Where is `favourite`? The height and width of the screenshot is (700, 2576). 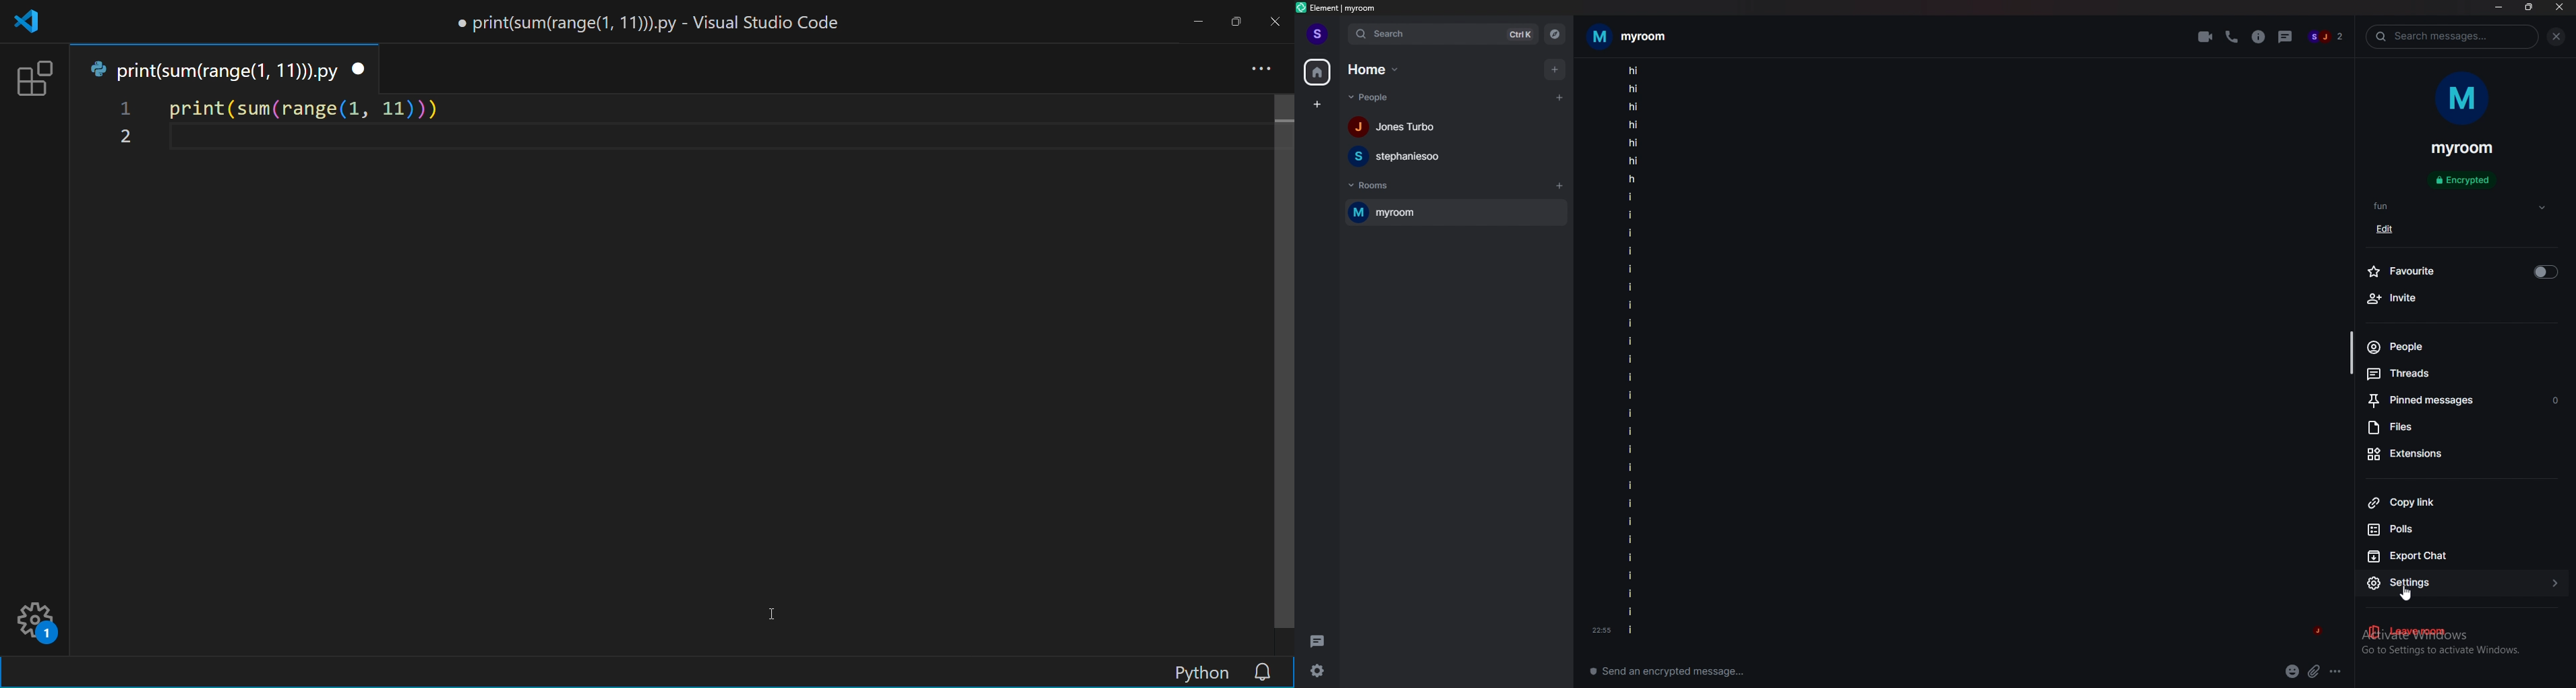 favourite is located at coordinates (2462, 270).